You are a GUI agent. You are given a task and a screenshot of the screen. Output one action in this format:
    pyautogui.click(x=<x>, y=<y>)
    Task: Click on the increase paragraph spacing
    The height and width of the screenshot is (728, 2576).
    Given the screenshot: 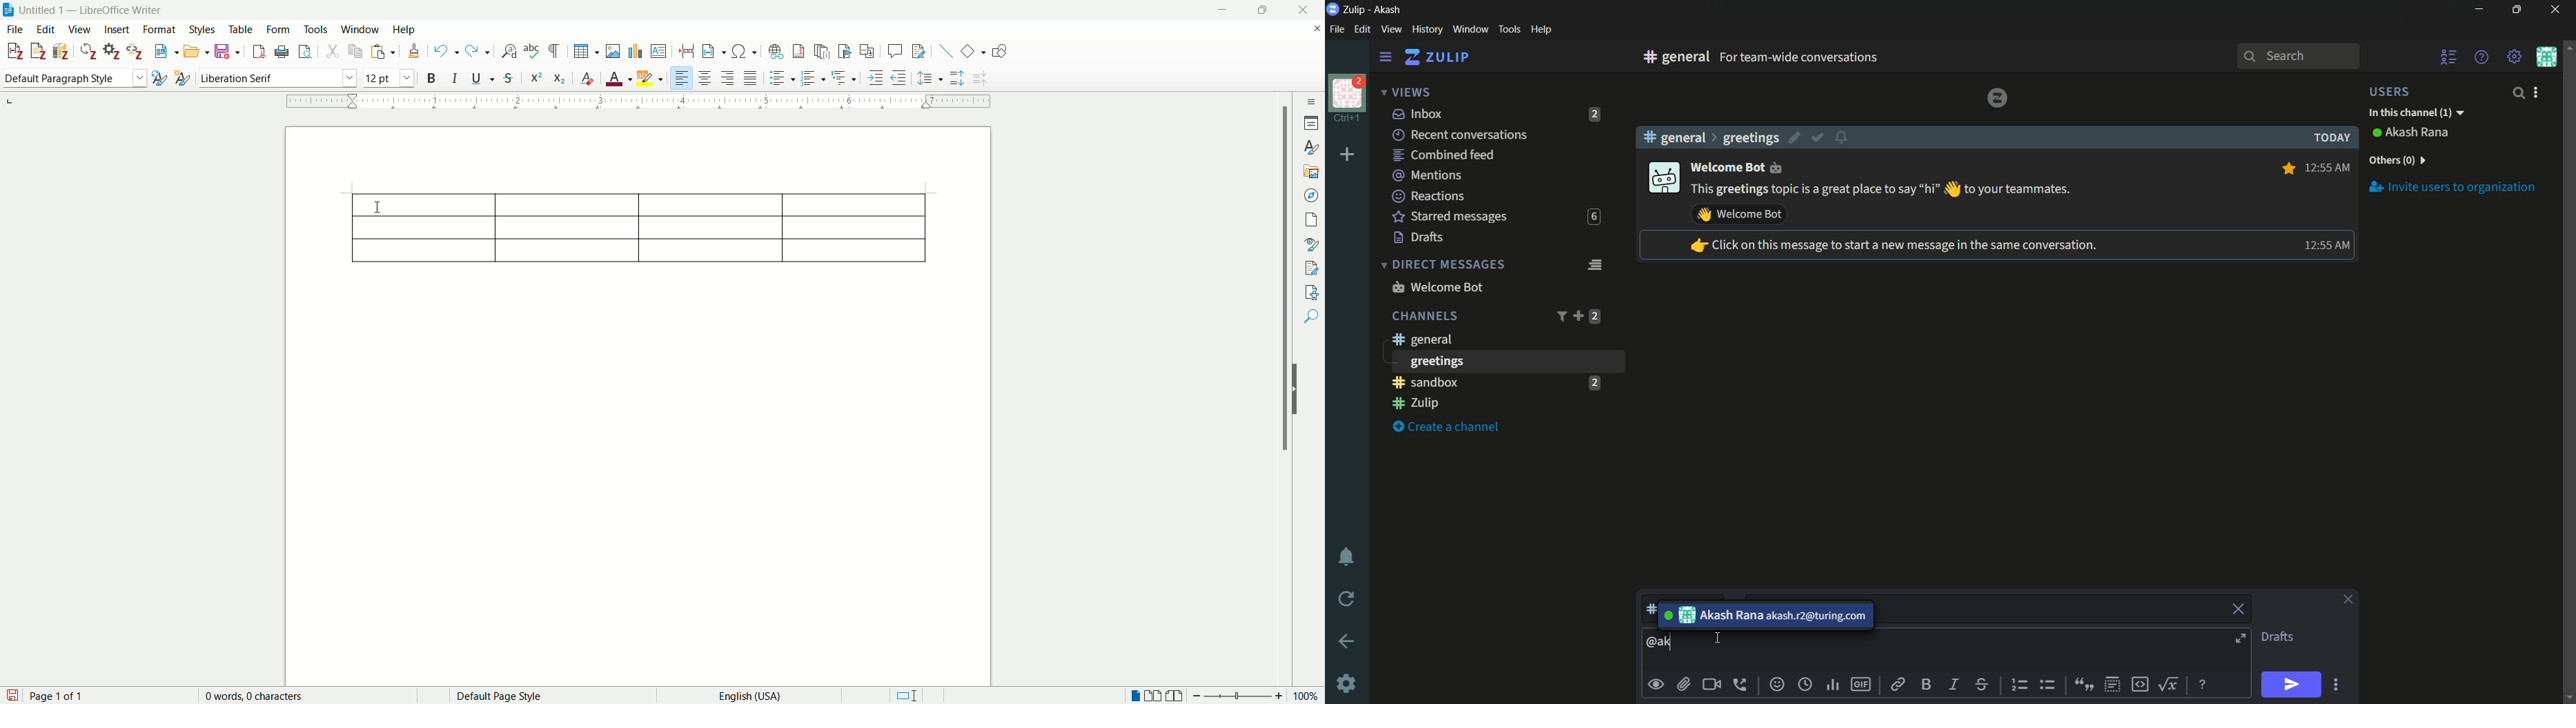 What is the action you would take?
    pyautogui.click(x=958, y=78)
    